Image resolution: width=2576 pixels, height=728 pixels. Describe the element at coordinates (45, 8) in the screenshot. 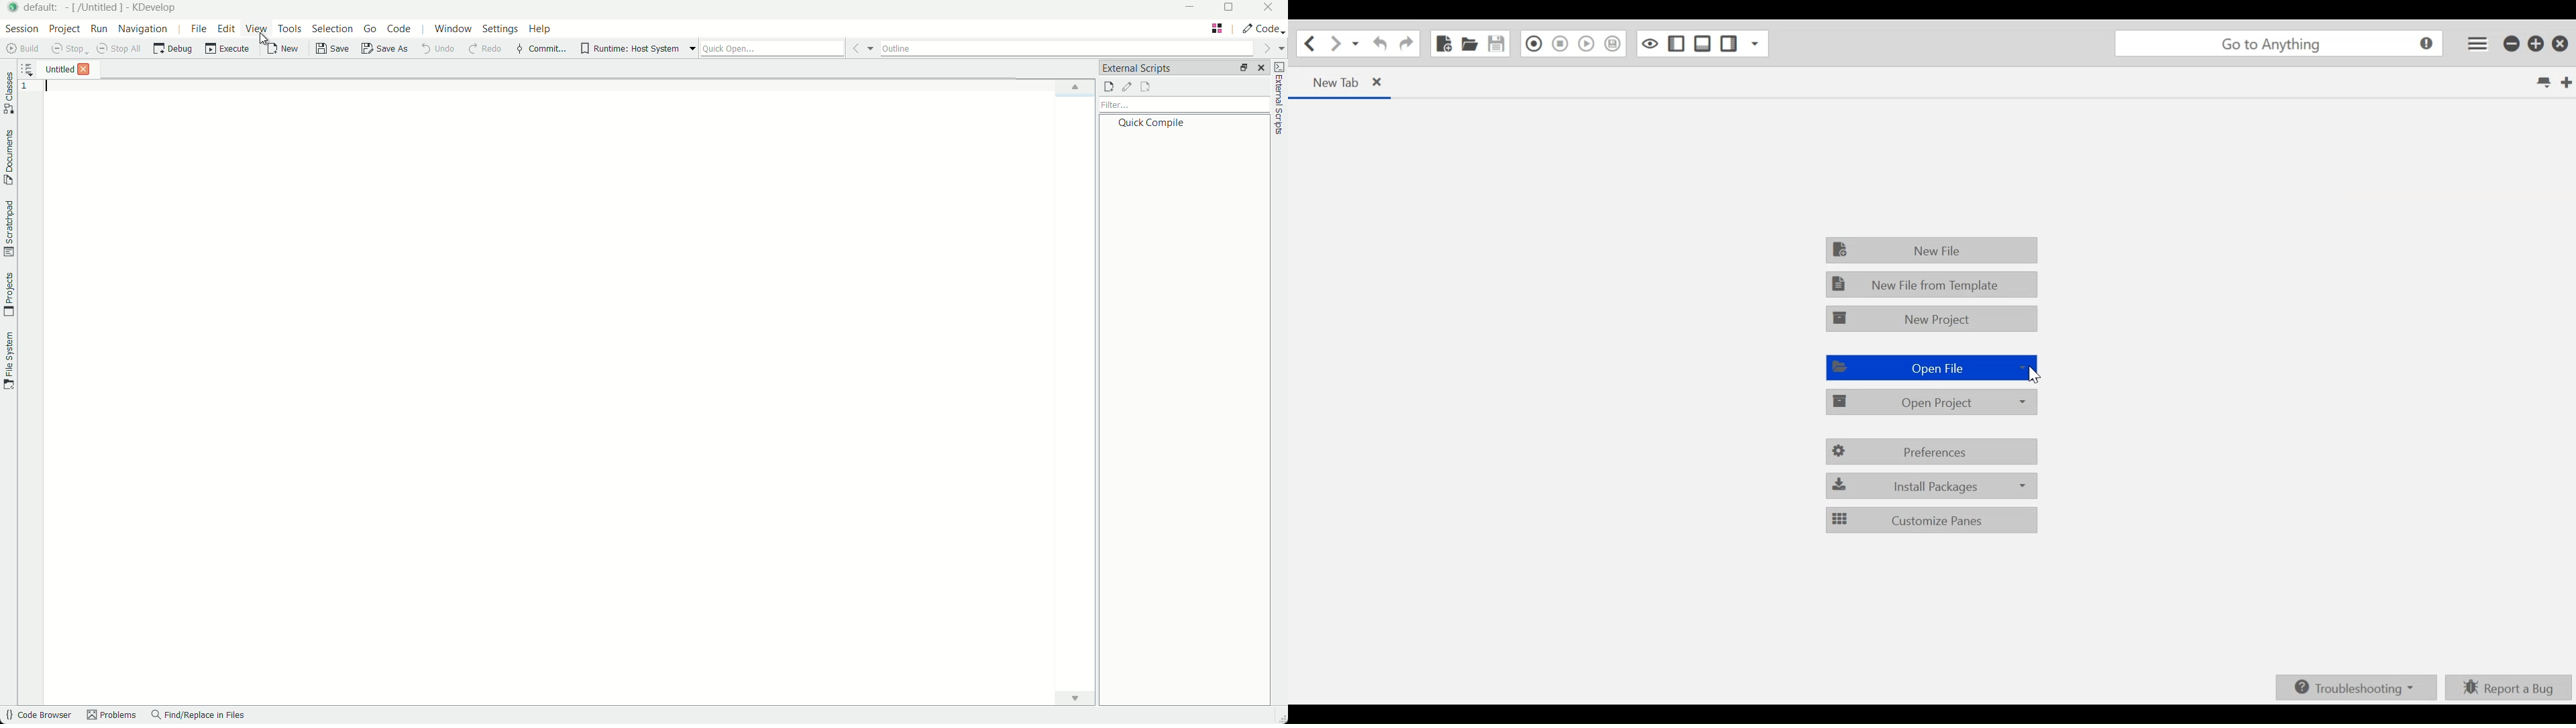

I see `default` at that location.